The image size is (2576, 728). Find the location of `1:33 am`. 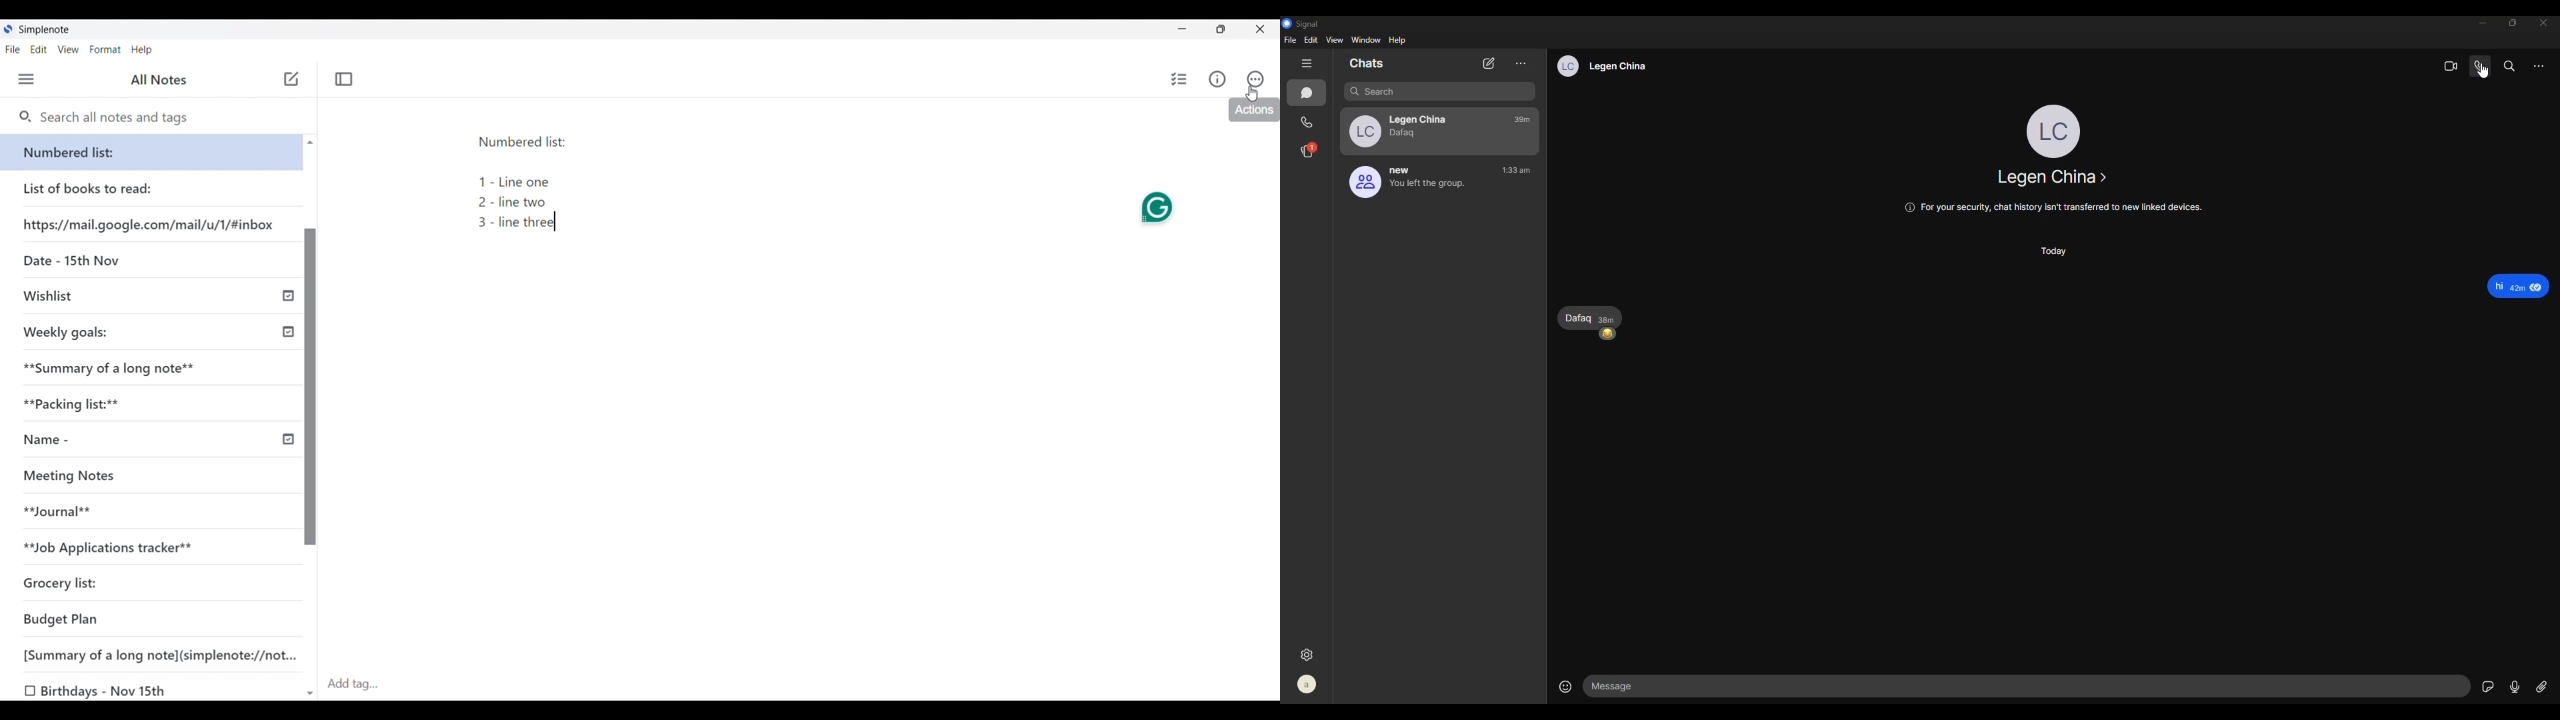

1:33 am is located at coordinates (1519, 168).